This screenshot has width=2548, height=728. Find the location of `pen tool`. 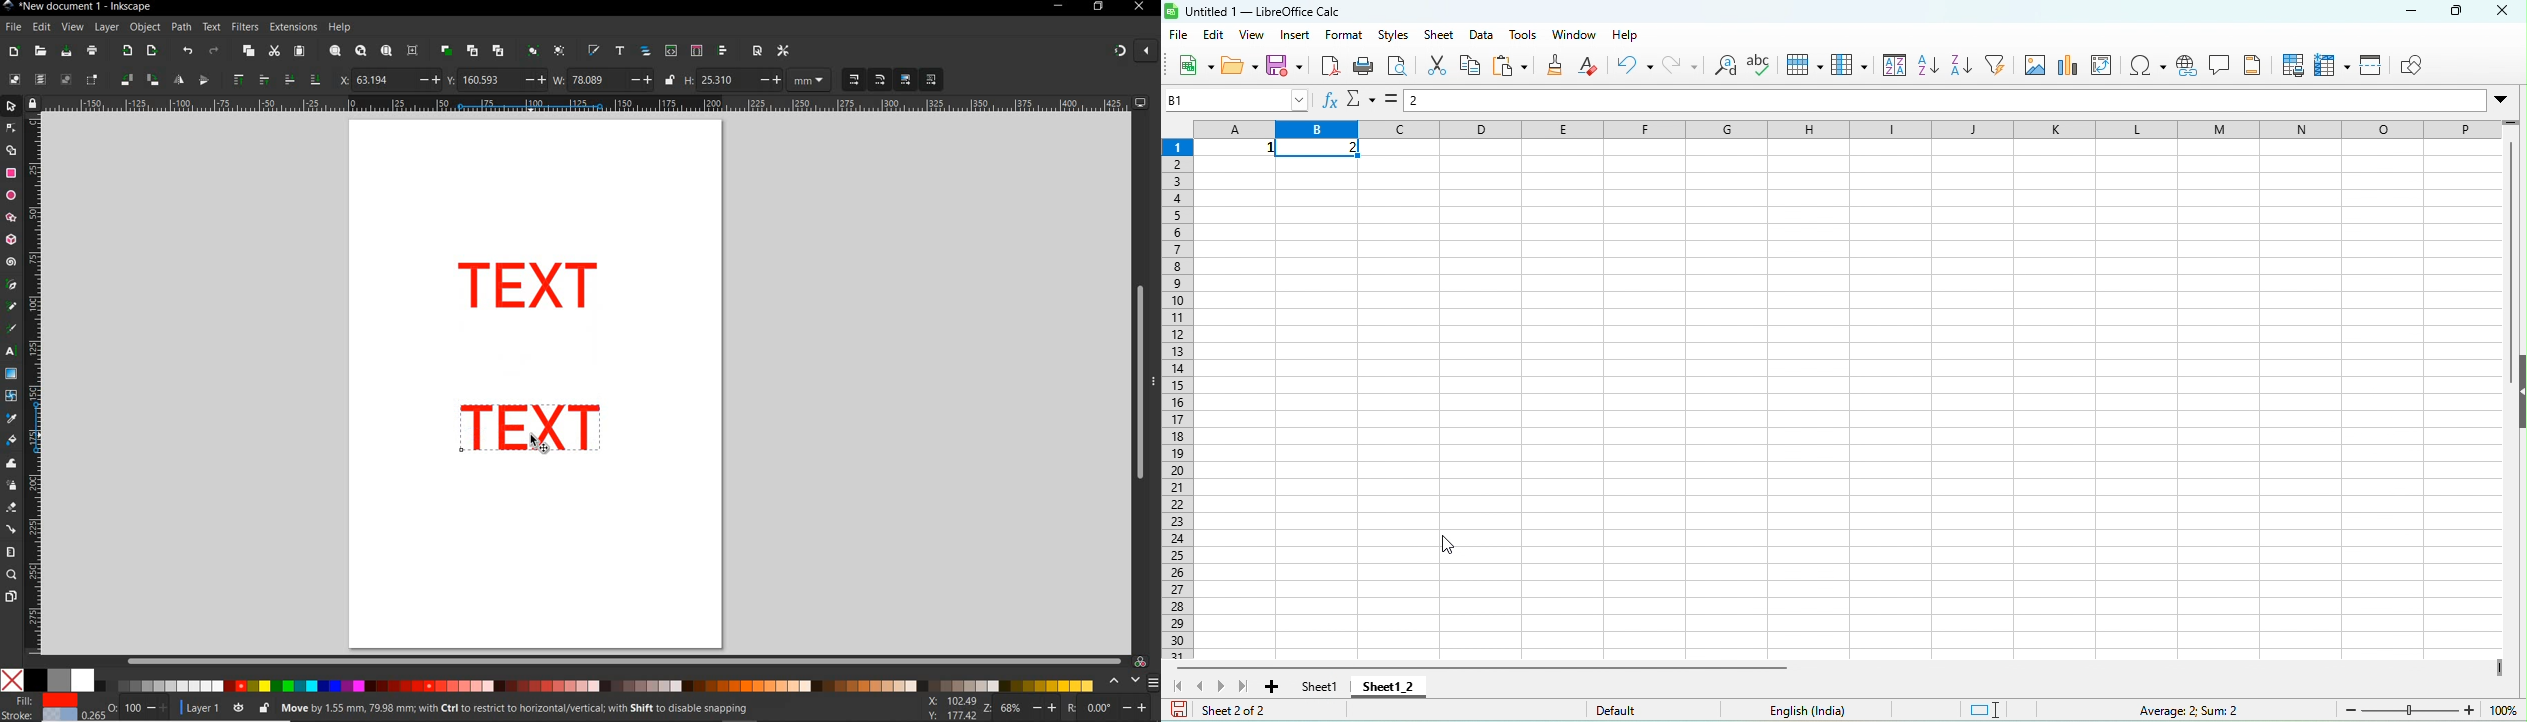

pen tool is located at coordinates (10, 285).